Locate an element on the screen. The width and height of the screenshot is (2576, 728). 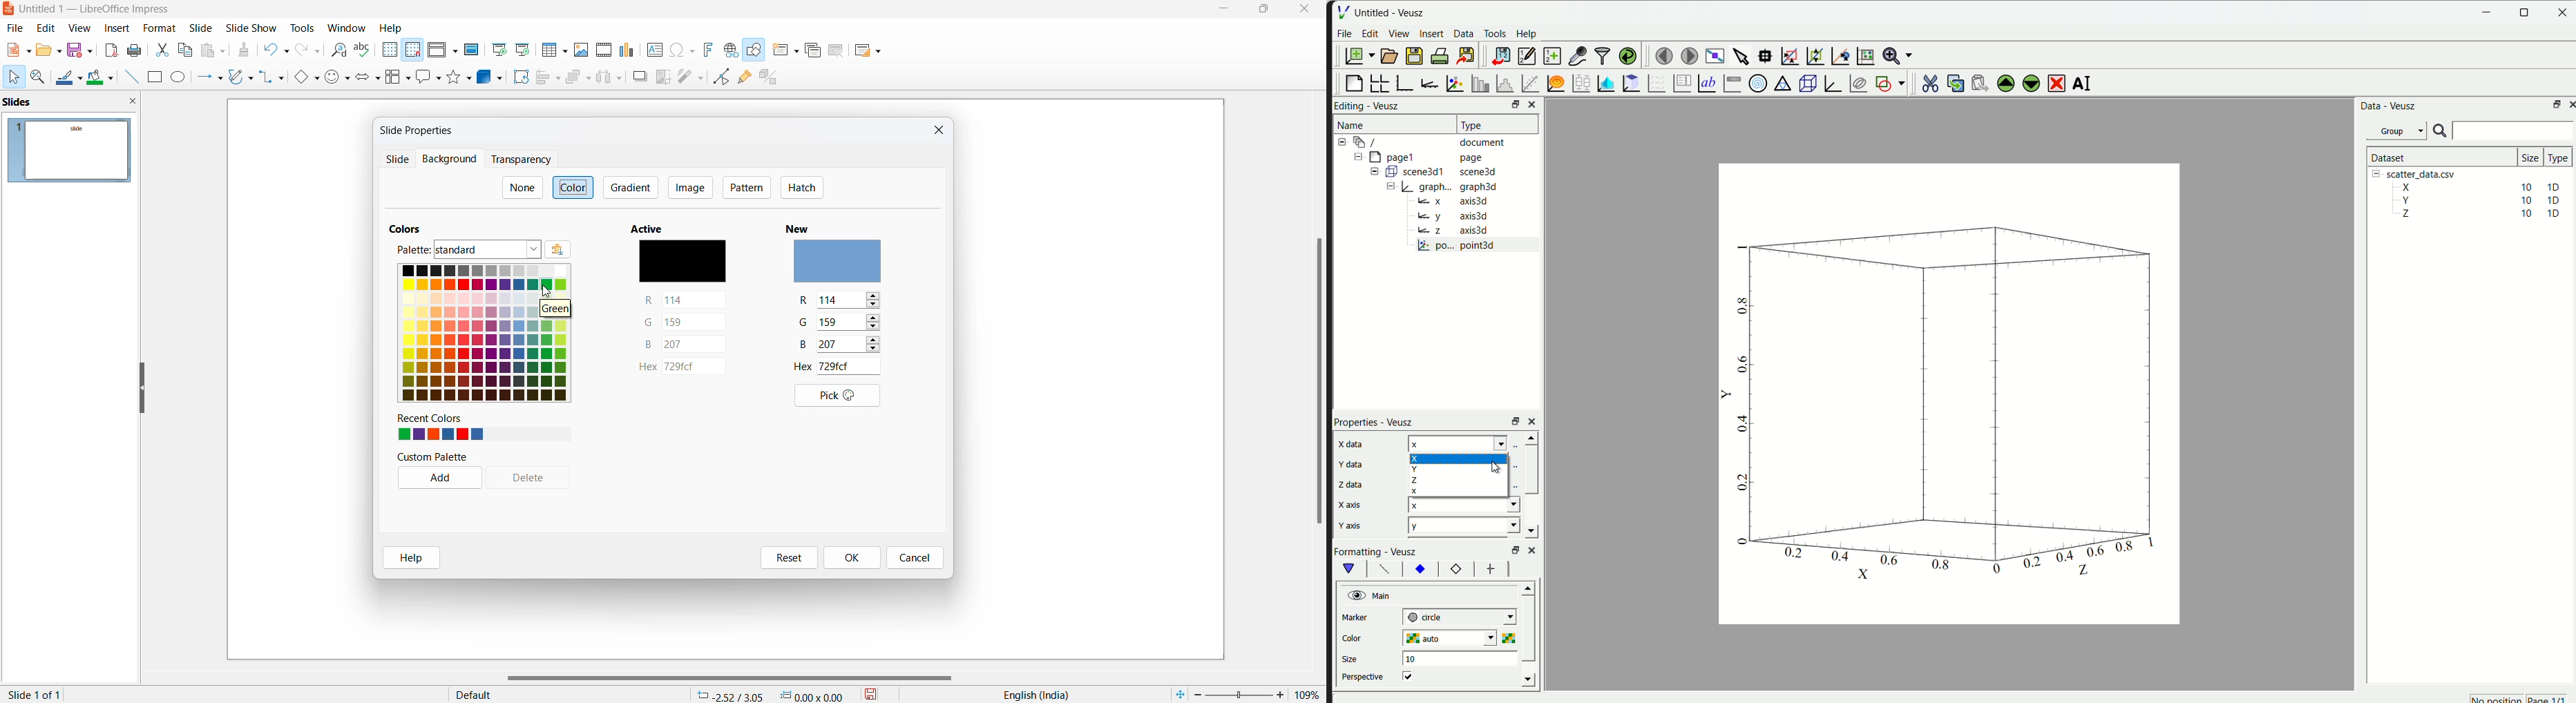
slide layout is located at coordinates (867, 53).